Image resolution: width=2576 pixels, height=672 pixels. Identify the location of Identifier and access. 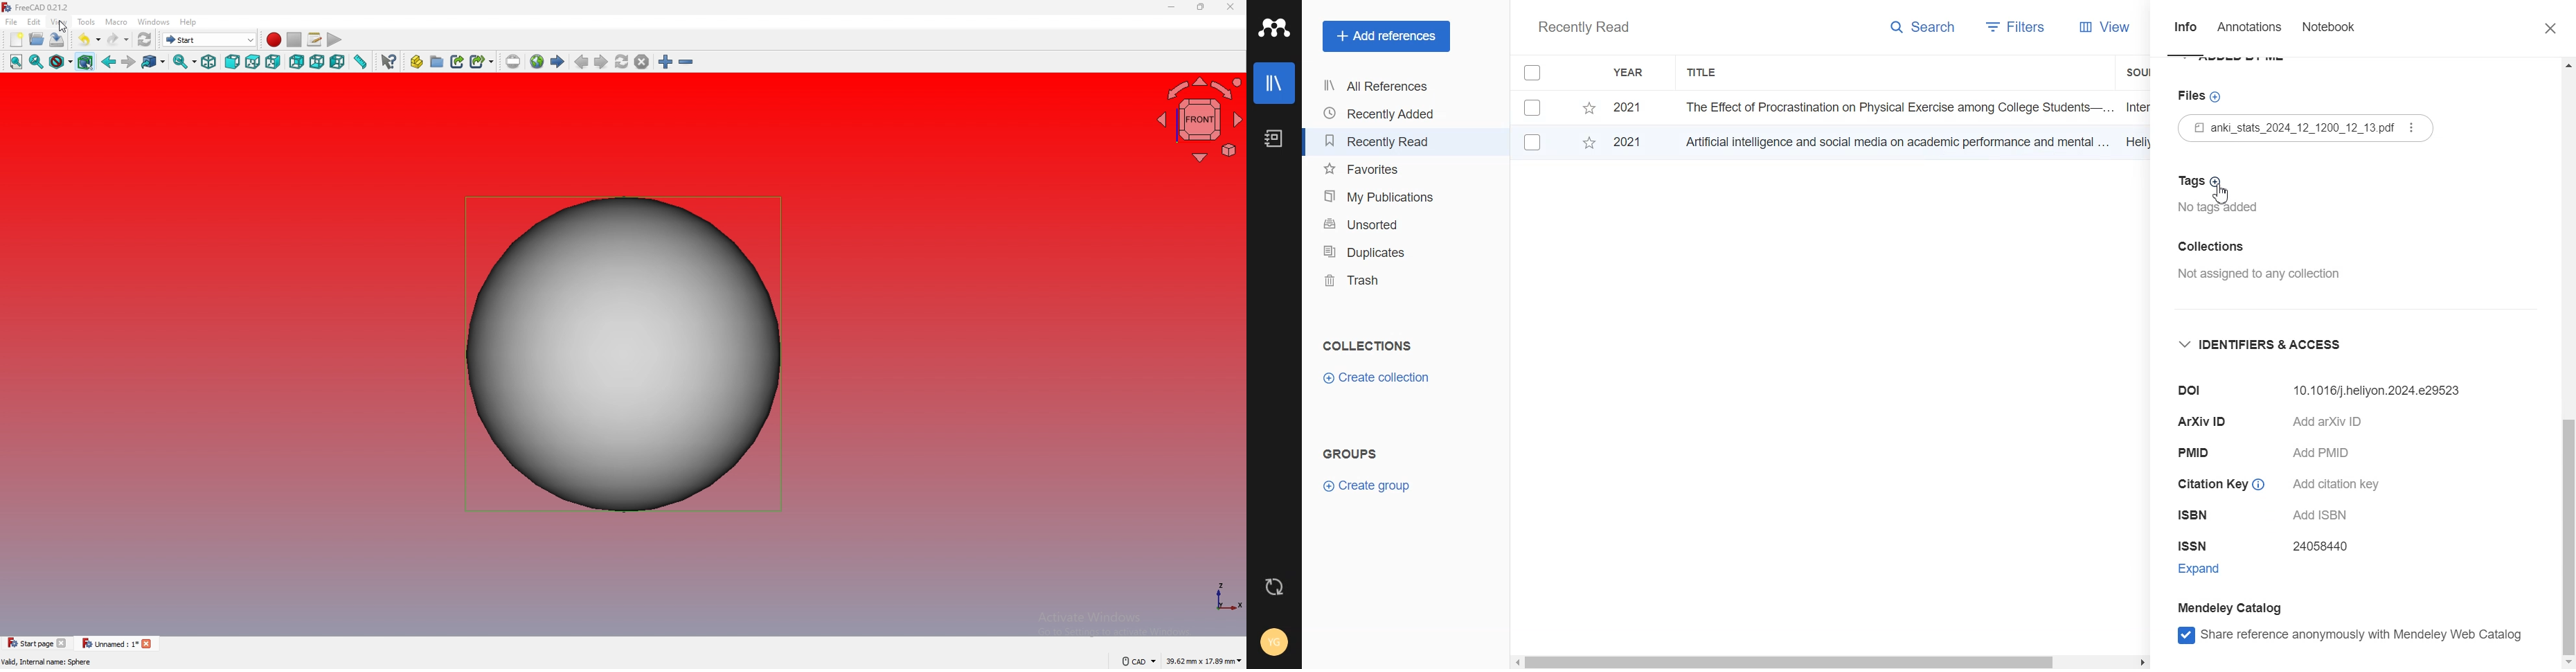
(2272, 348).